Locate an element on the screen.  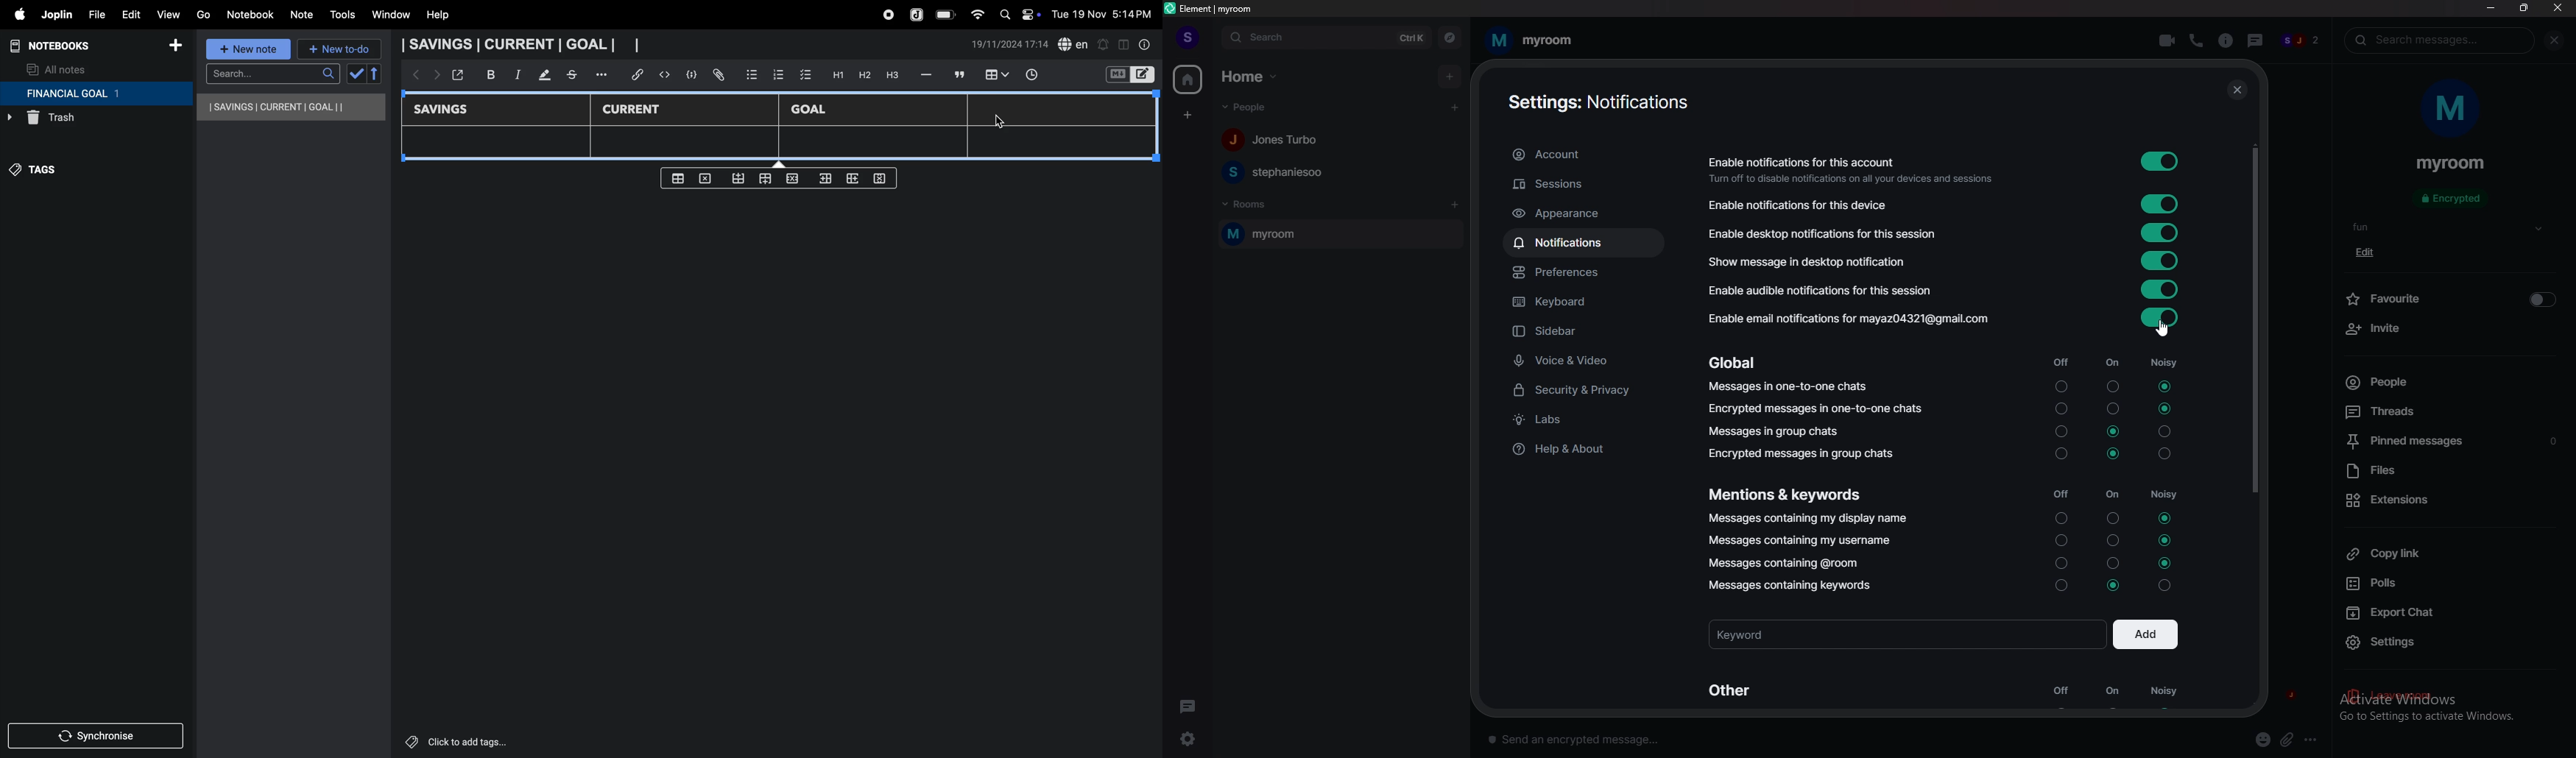
delete rows is located at coordinates (880, 178).